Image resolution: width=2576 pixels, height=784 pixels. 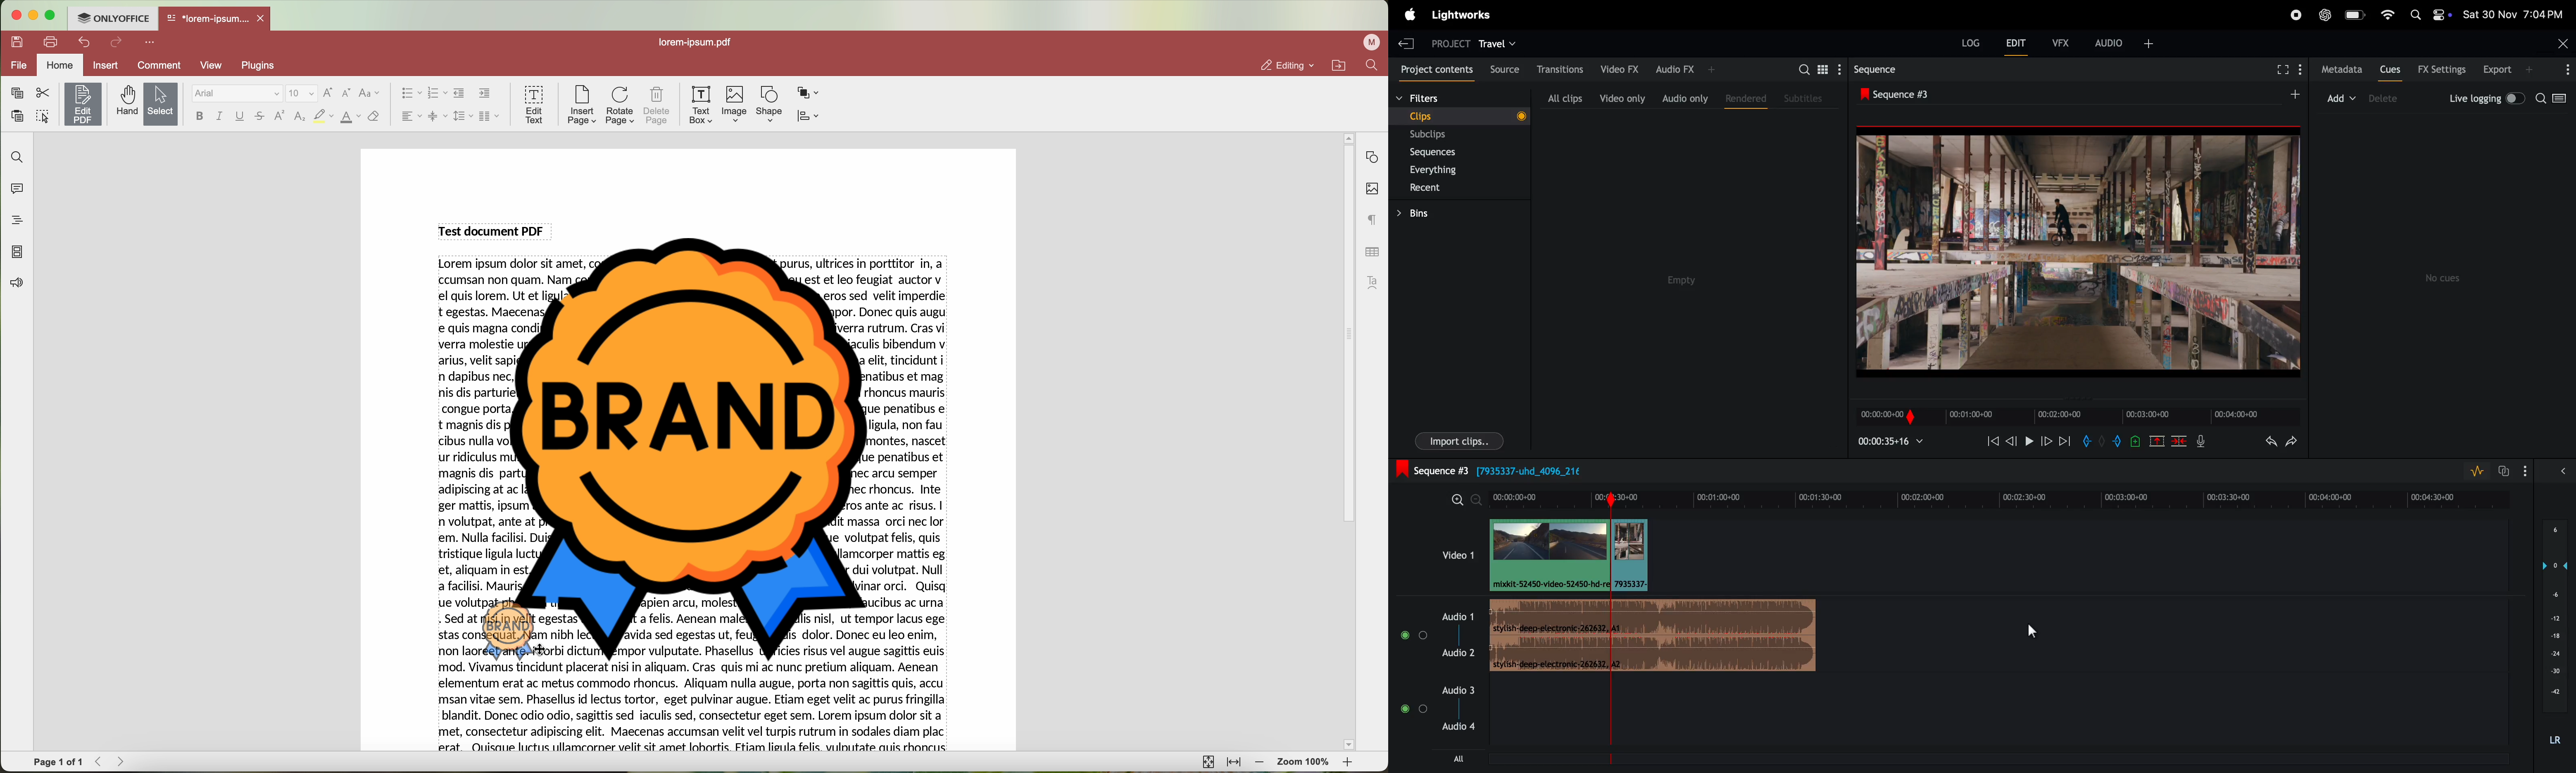 What do you see at coordinates (1373, 42) in the screenshot?
I see `profile` at bounding box center [1373, 42].